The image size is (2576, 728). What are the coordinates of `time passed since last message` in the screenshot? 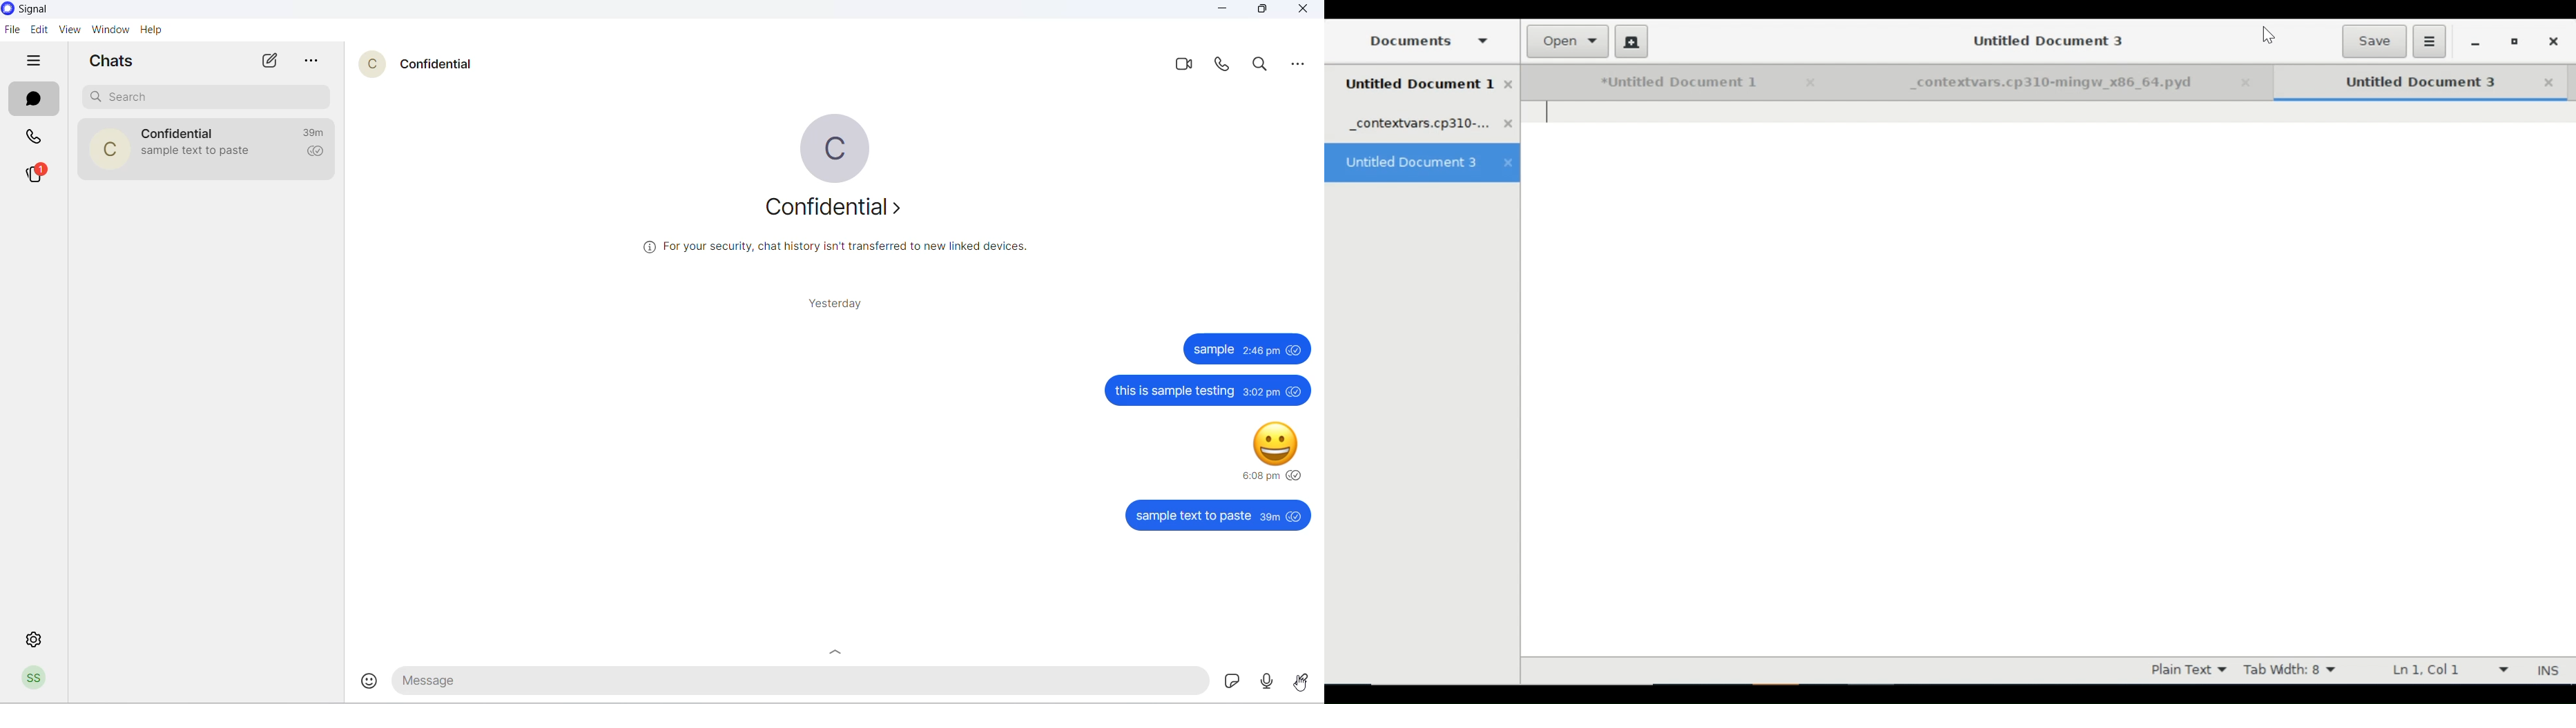 It's located at (317, 133).